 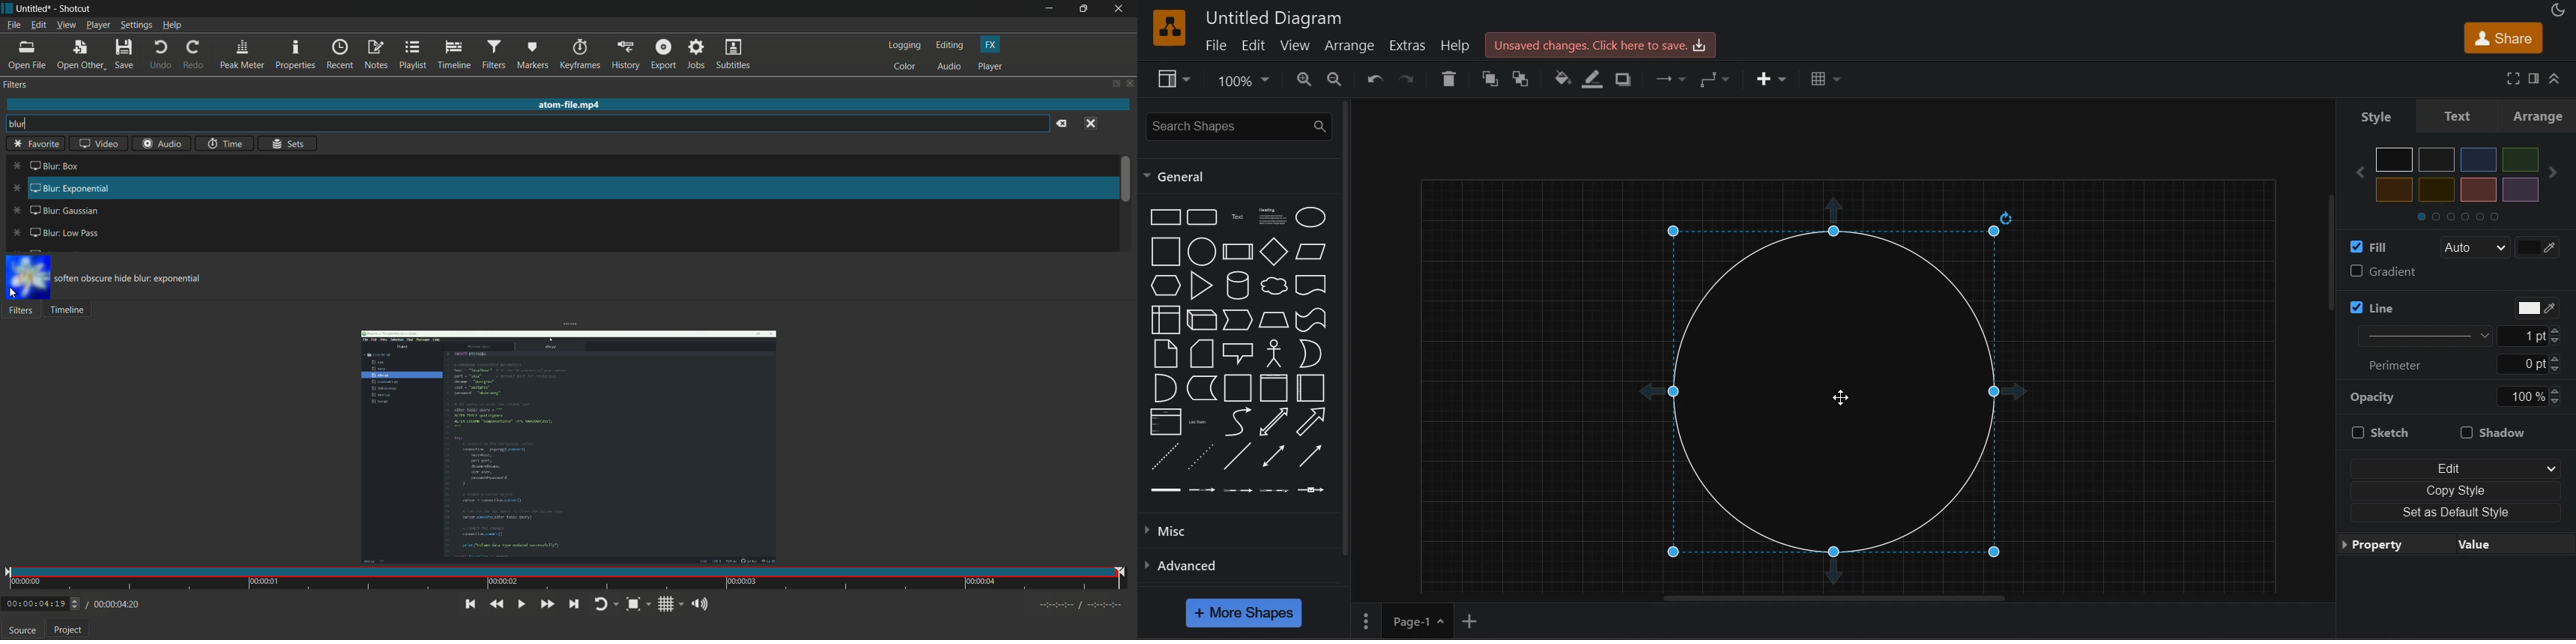 I want to click on Connector 1, so click(x=1162, y=488).